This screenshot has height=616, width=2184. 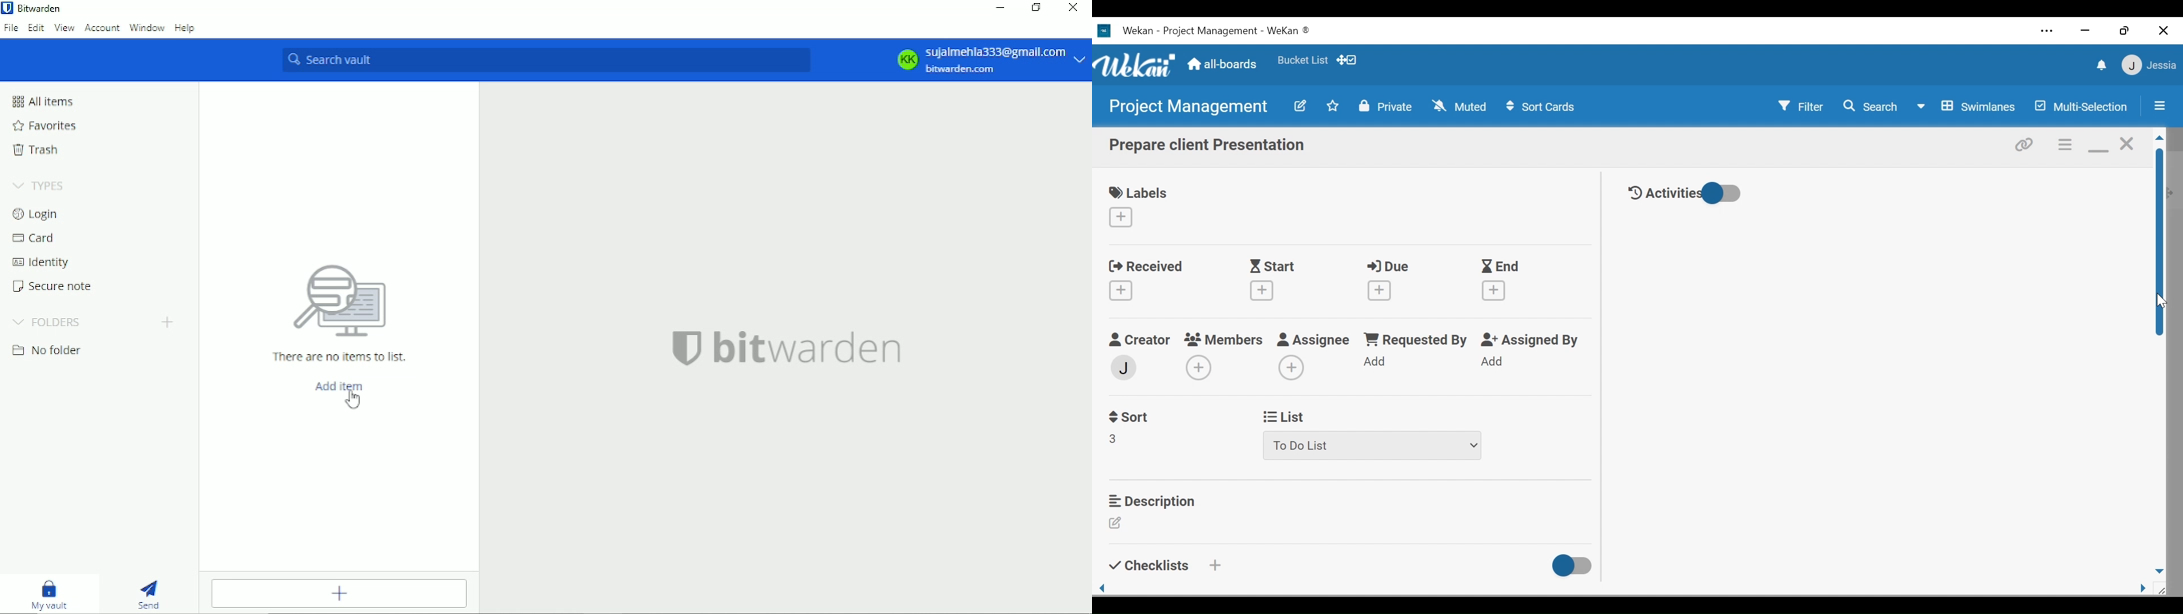 I want to click on Add members, so click(x=1199, y=368).